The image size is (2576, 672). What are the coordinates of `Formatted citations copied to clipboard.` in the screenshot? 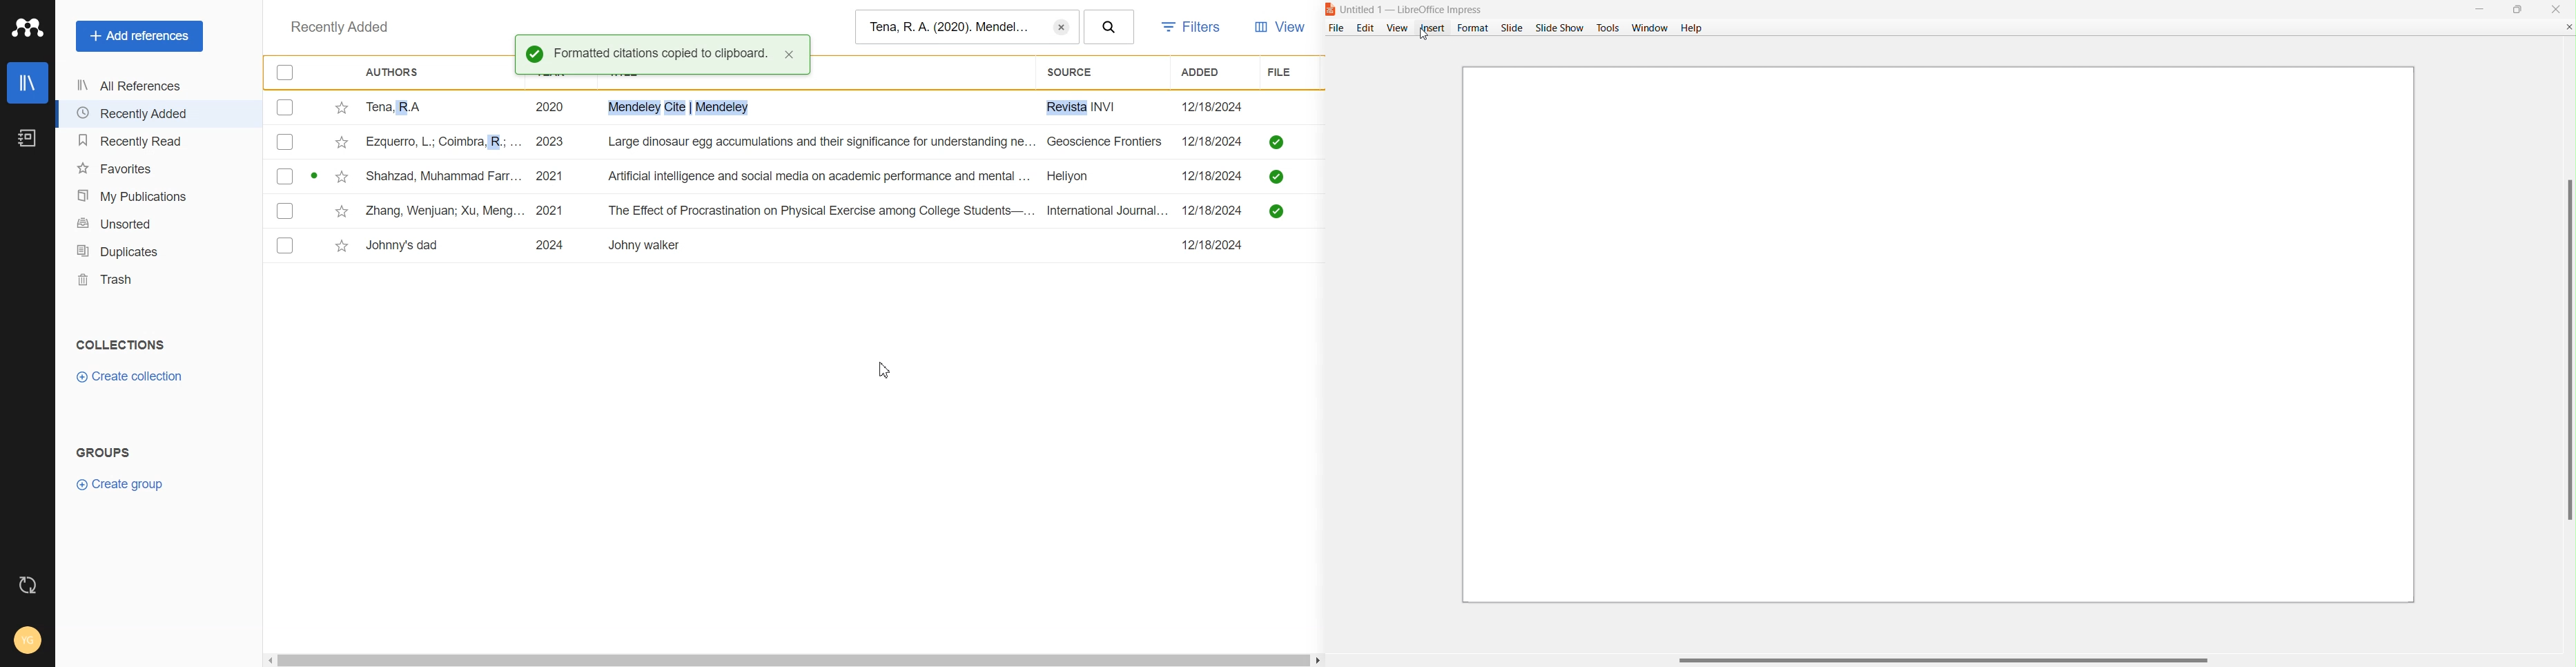 It's located at (662, 54).